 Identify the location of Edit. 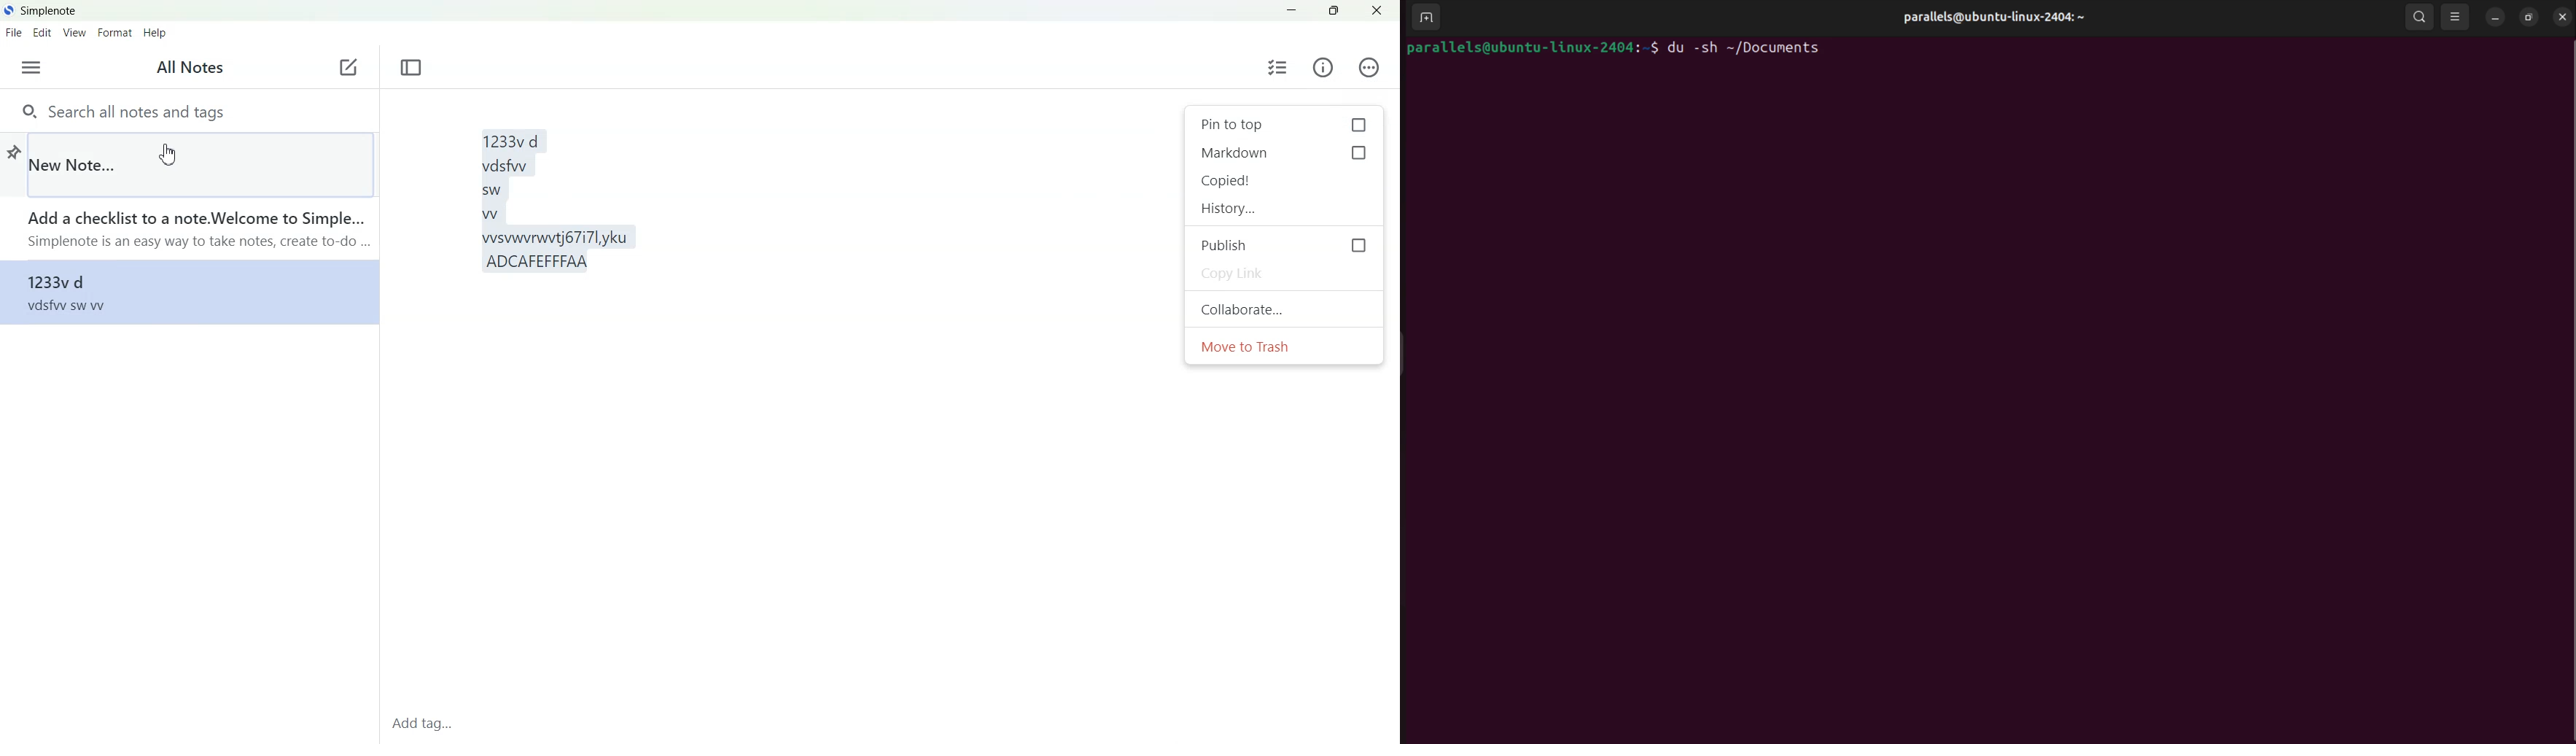
(42, 33).